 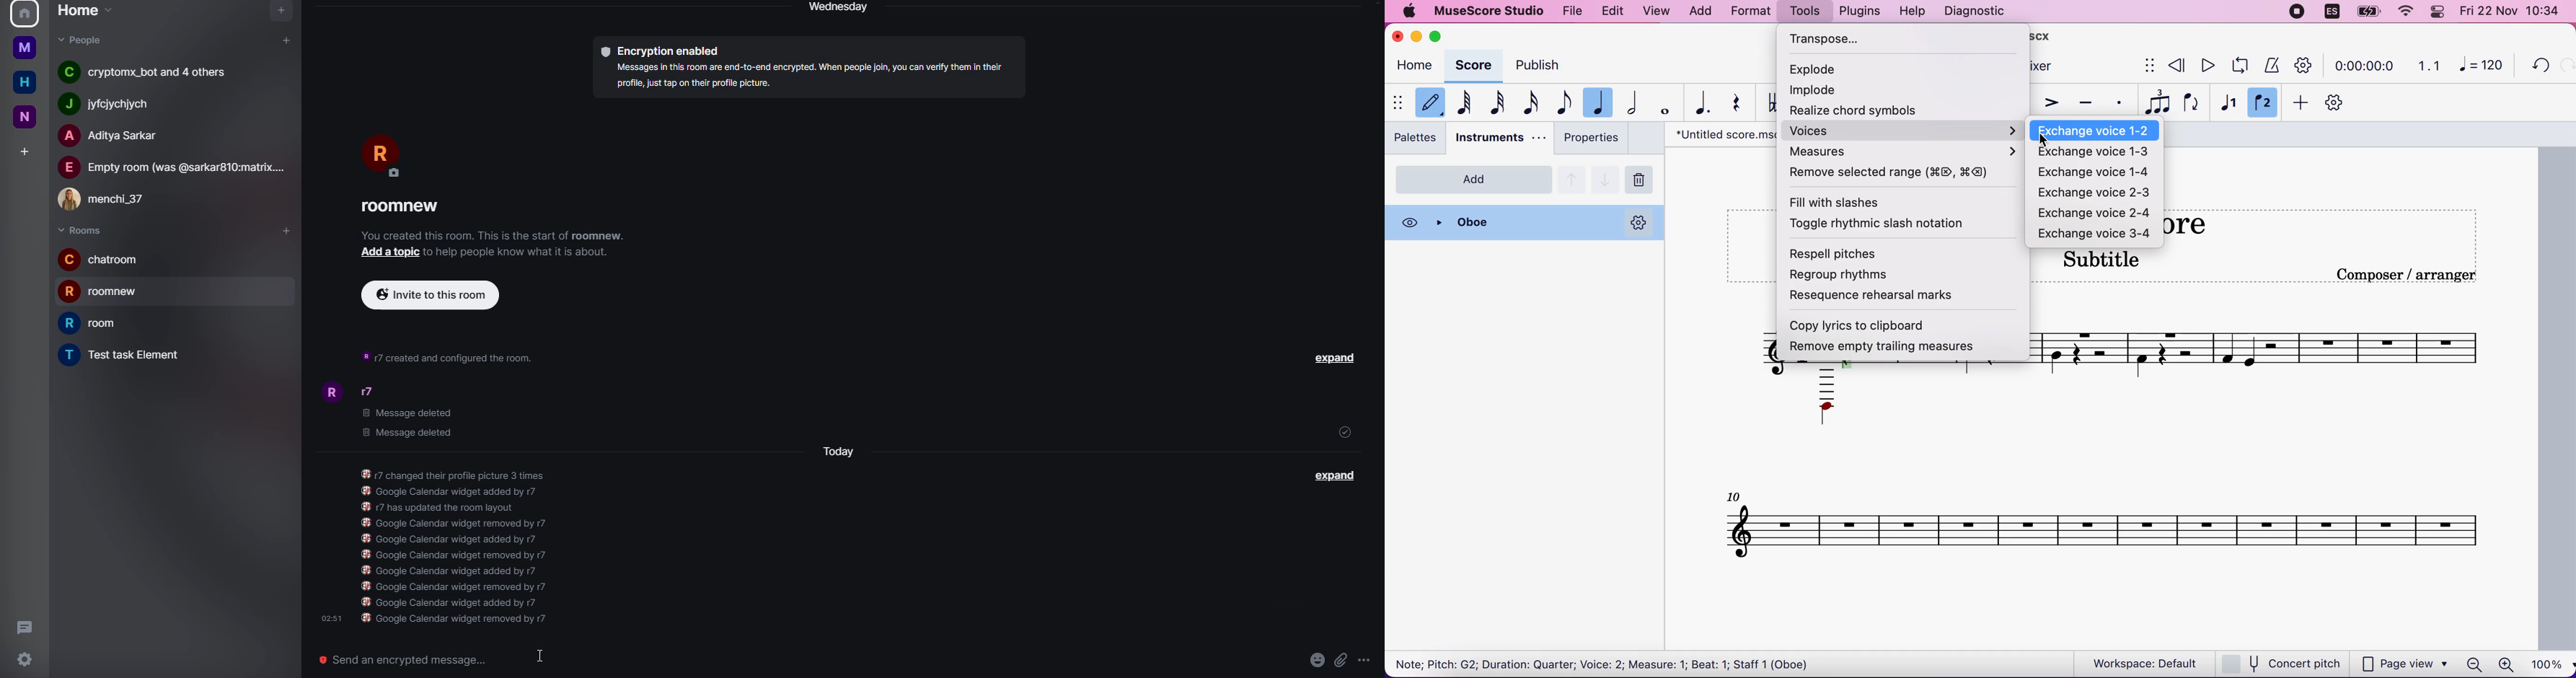 I want to click on home, so click(x=26, y=46).